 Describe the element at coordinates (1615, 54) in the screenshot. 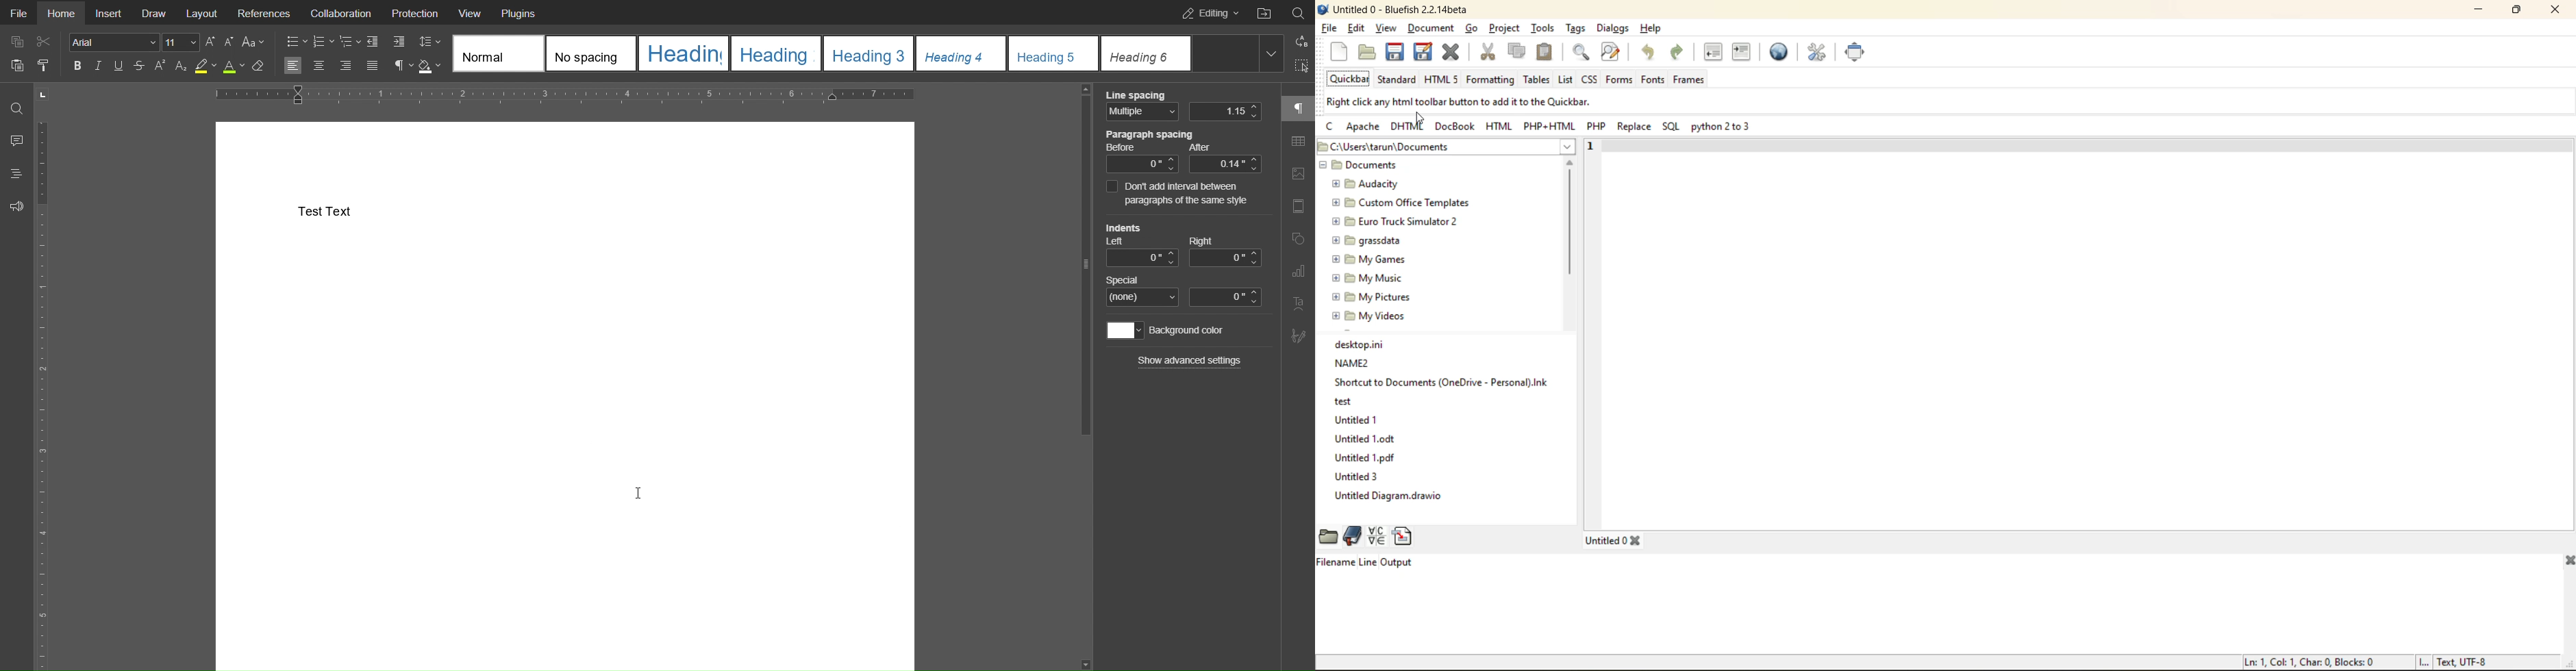

I see `find and replace` at that location.